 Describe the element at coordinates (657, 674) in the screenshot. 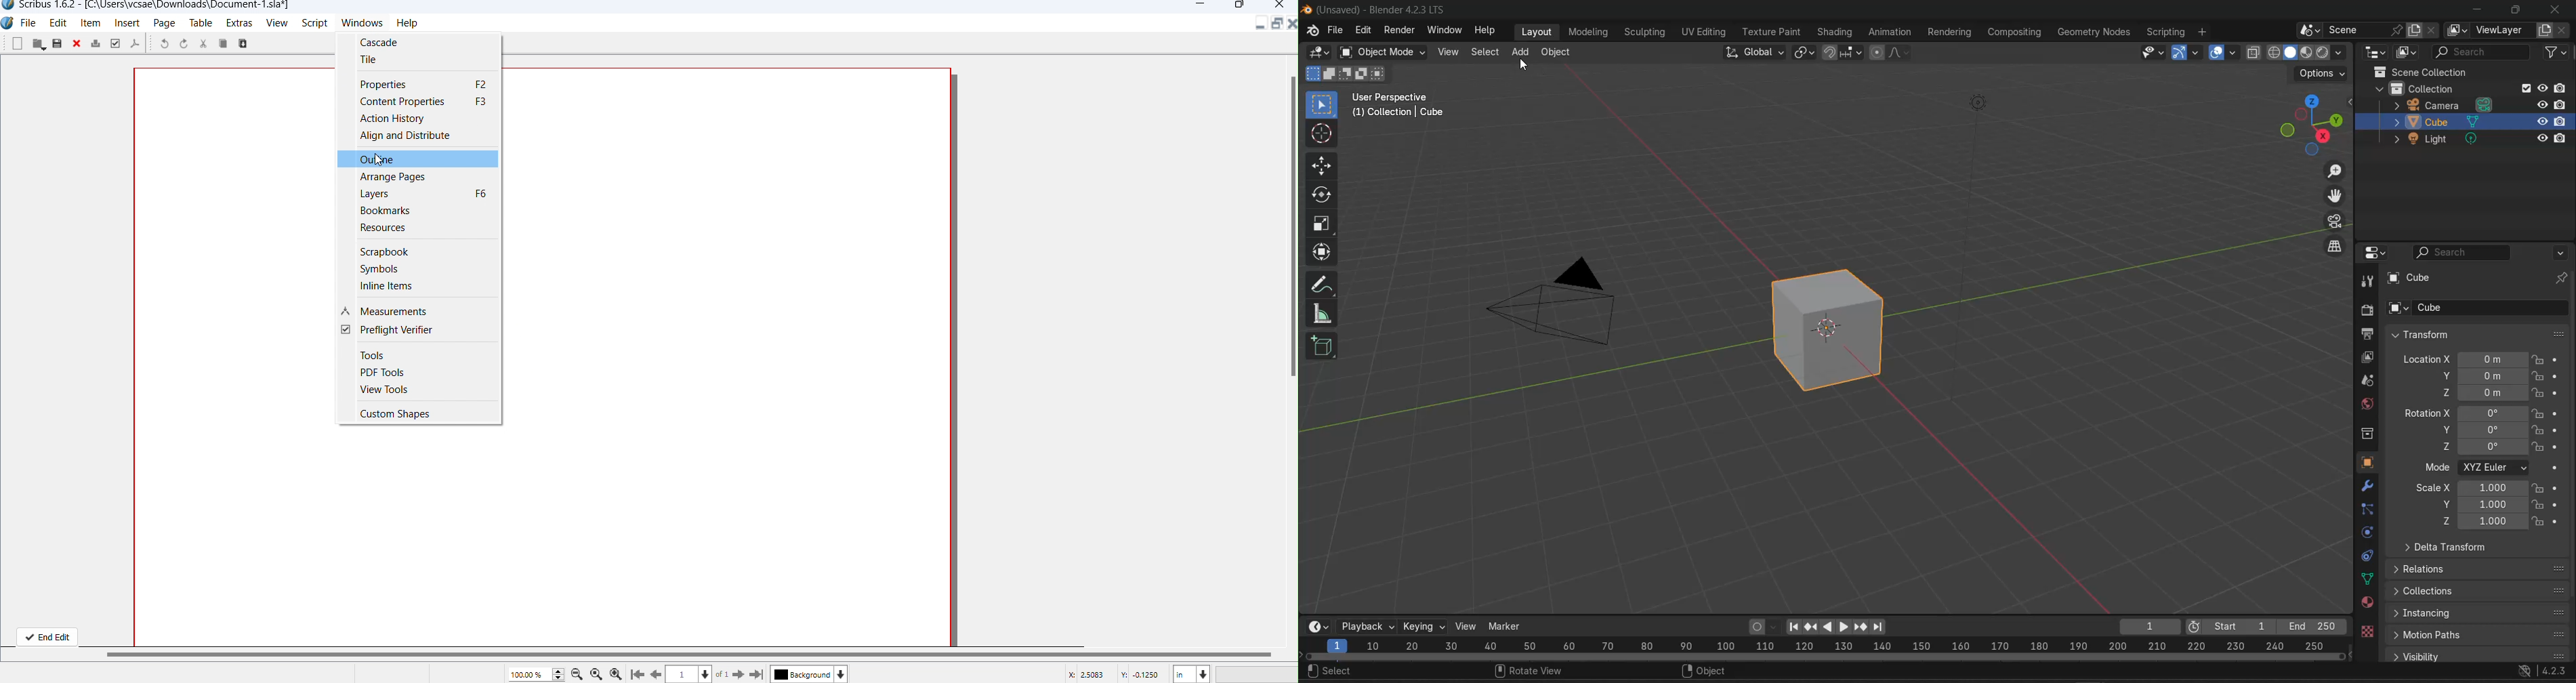

I see `back` at that location.